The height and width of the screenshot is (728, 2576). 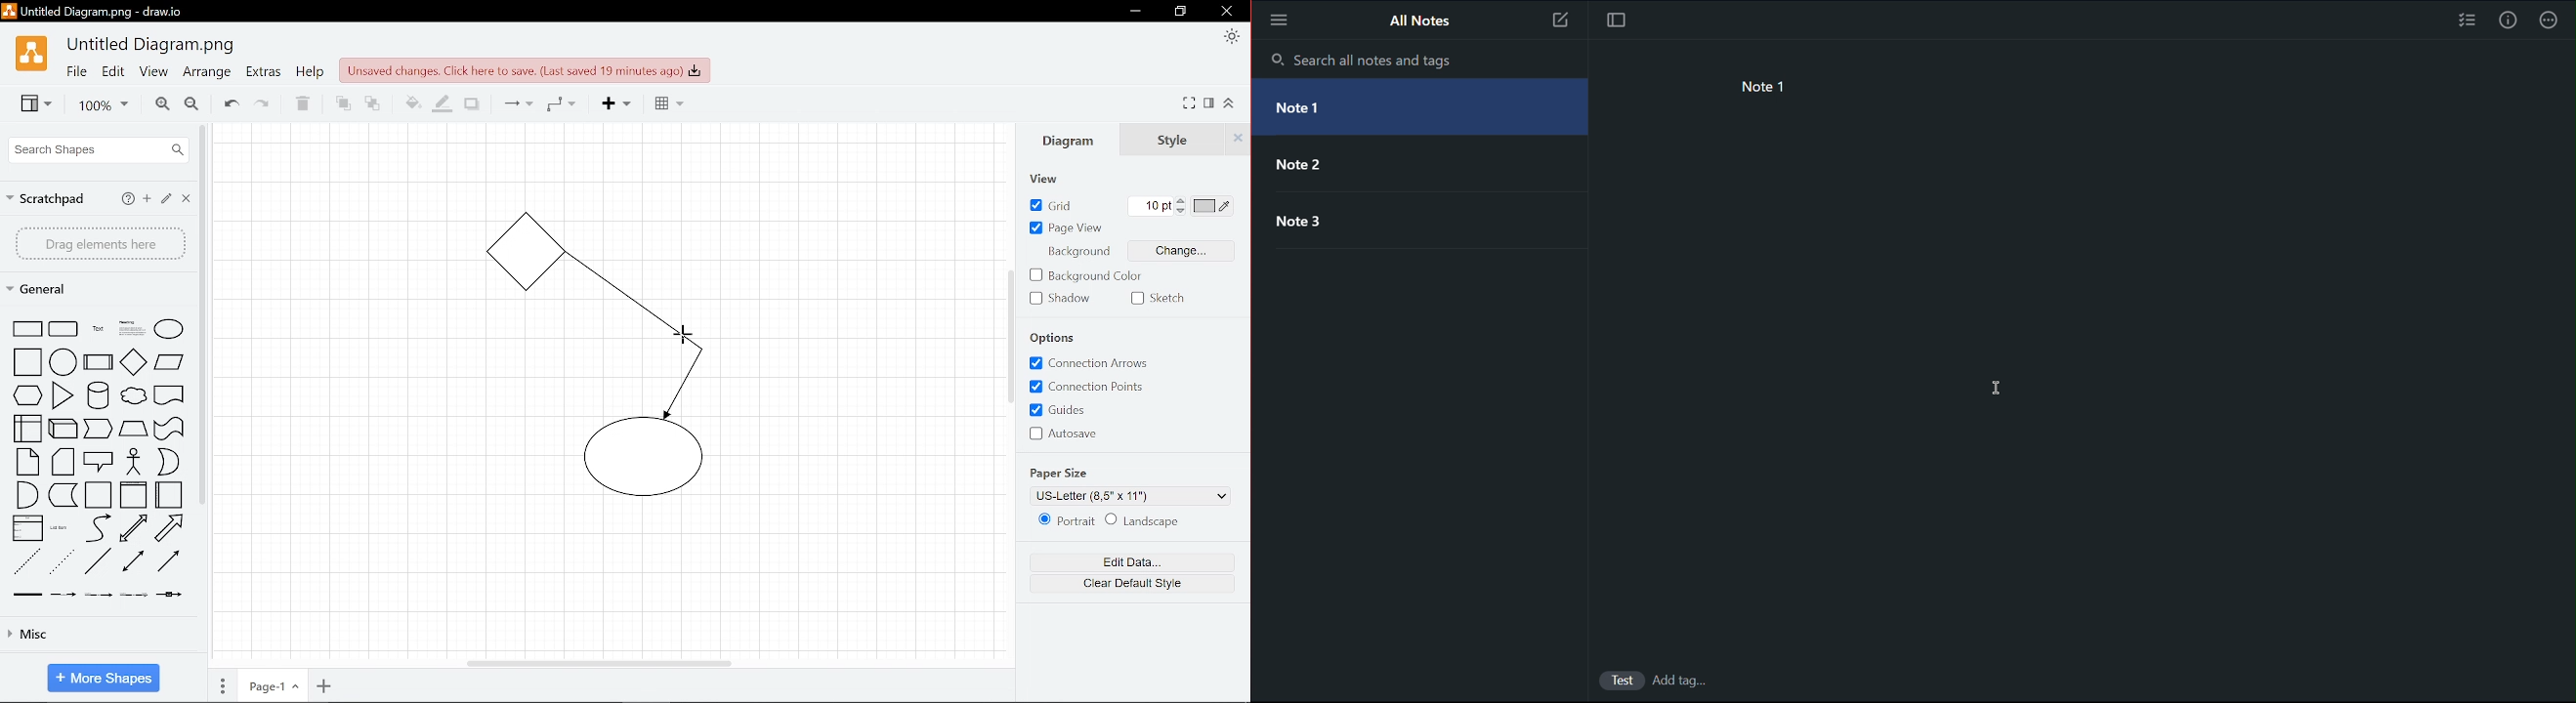 I want to click on shape, so click(x=22, y=429).